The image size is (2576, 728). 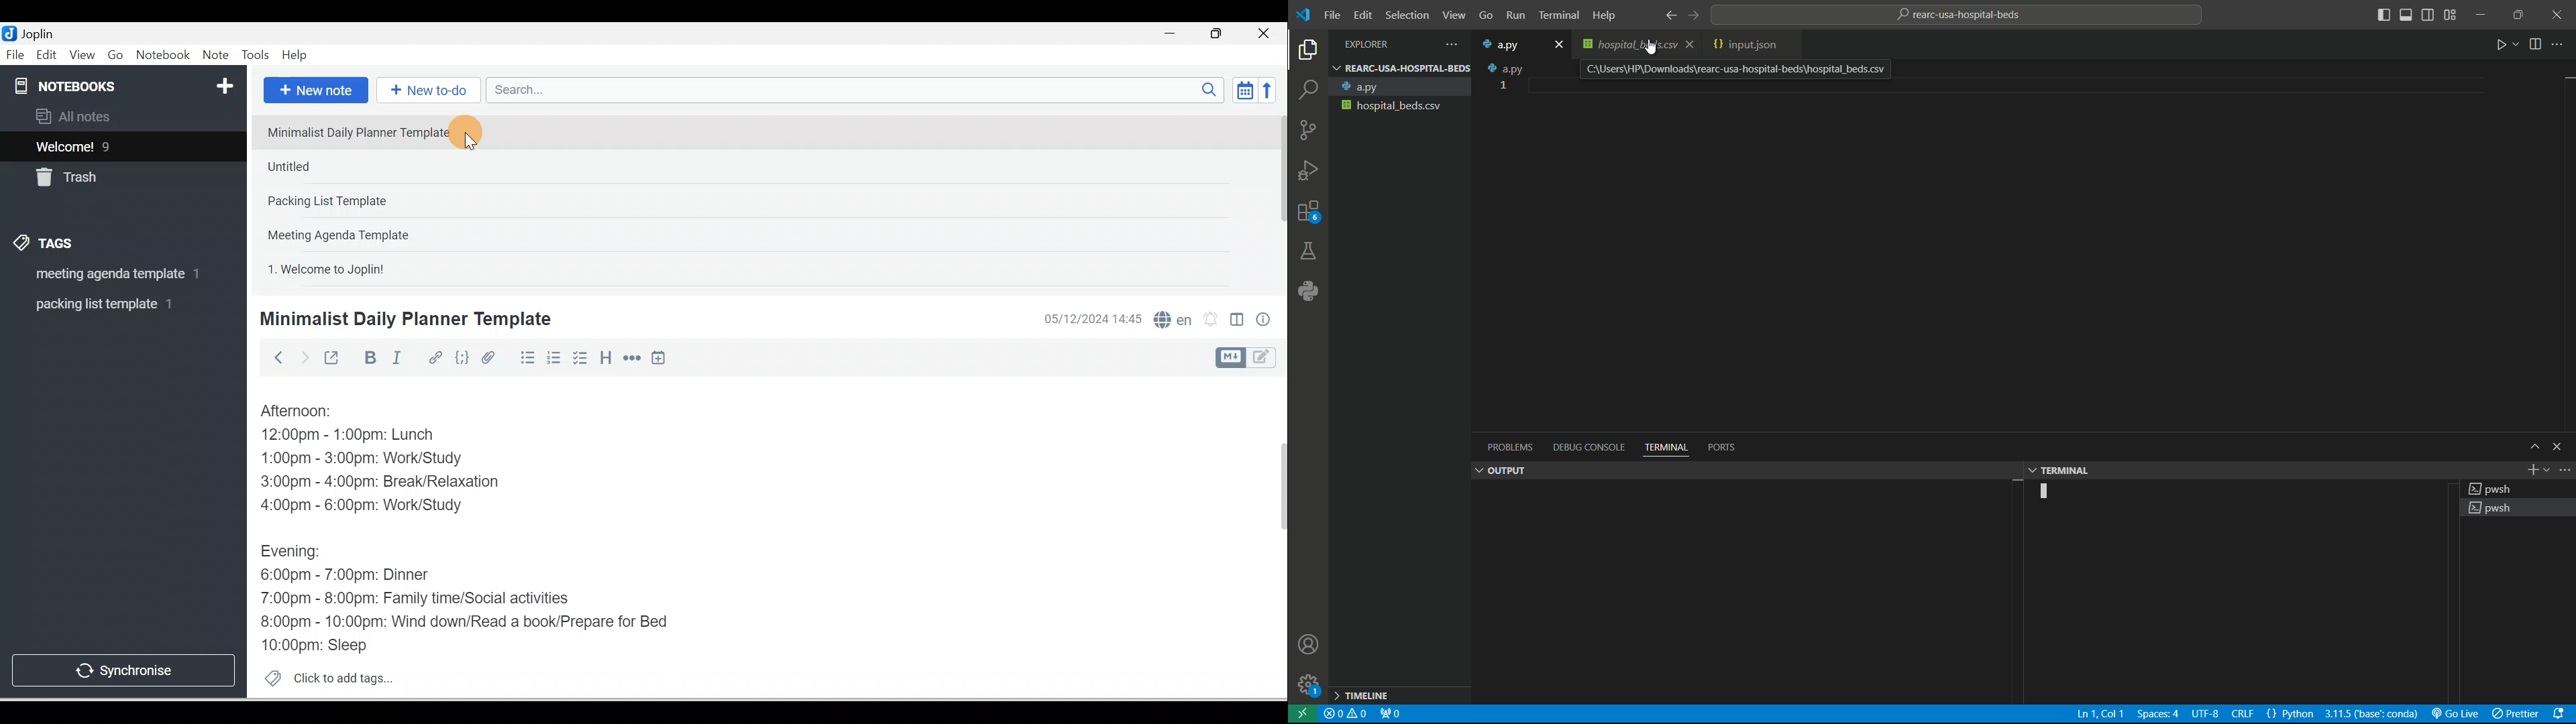 I want to click on Note 1, so click(x=368, y=131).